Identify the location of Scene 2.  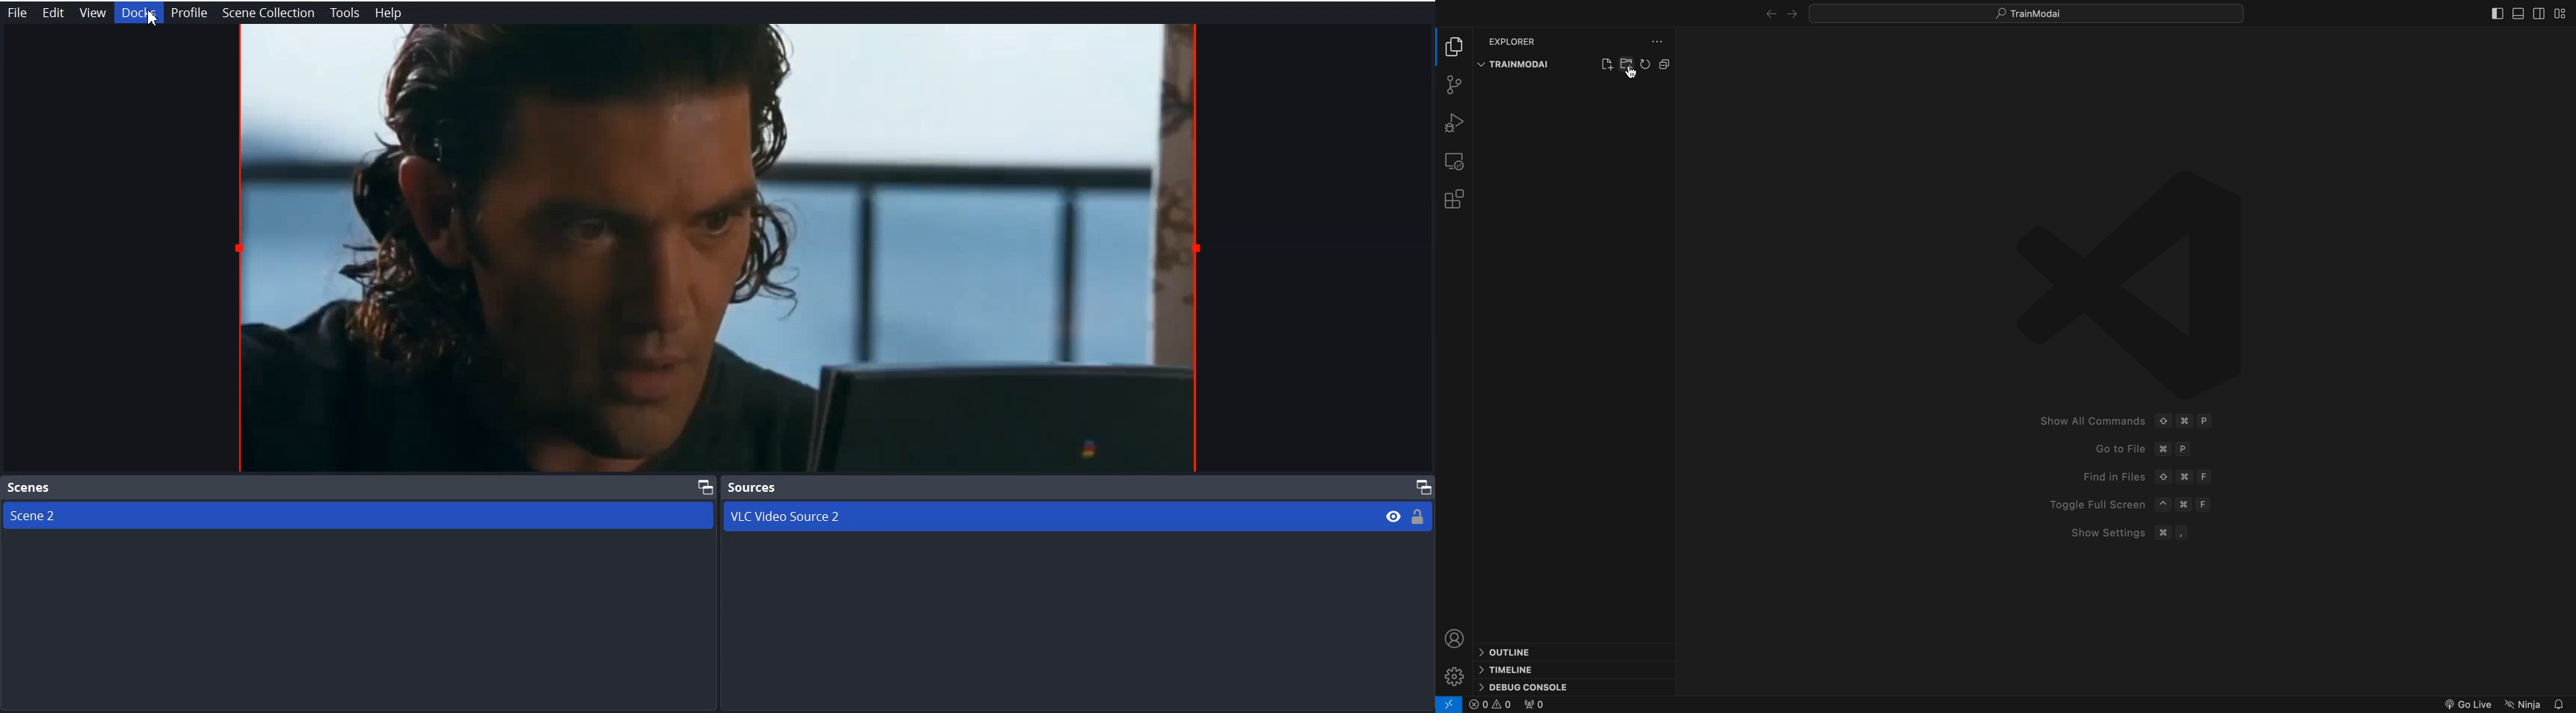
(359, 516).